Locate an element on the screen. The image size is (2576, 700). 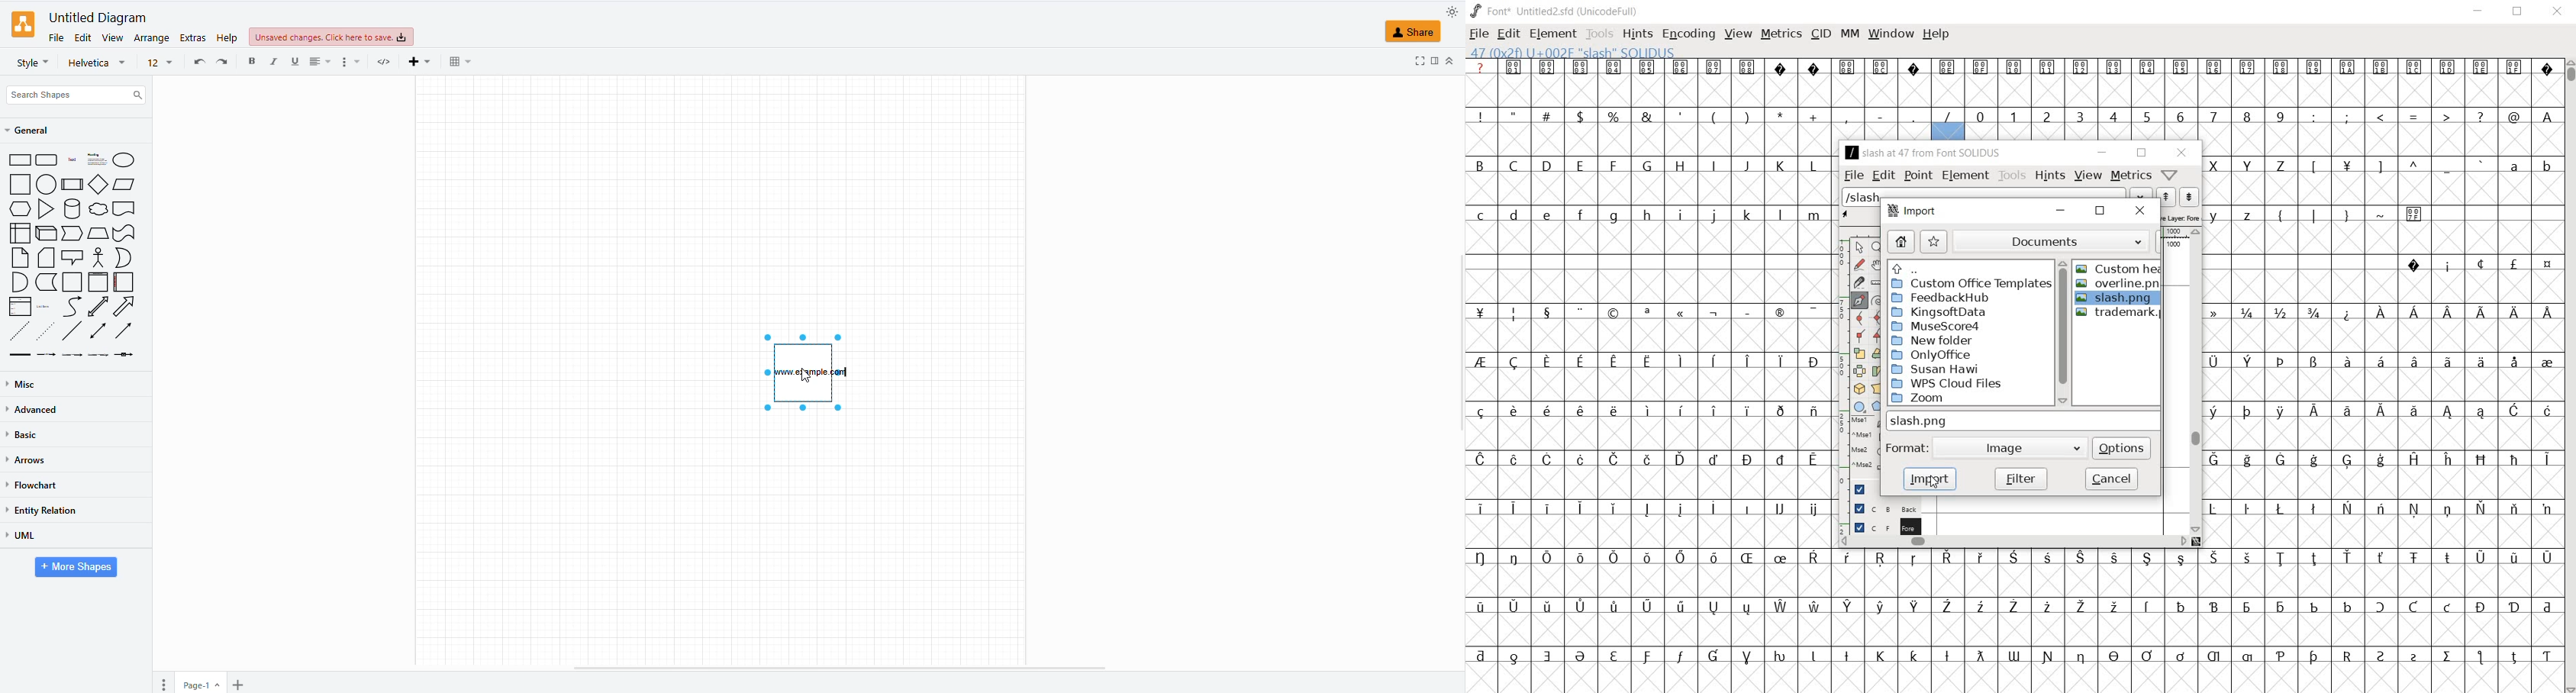
Rotate the selection is located at coordinates (1877, 355).